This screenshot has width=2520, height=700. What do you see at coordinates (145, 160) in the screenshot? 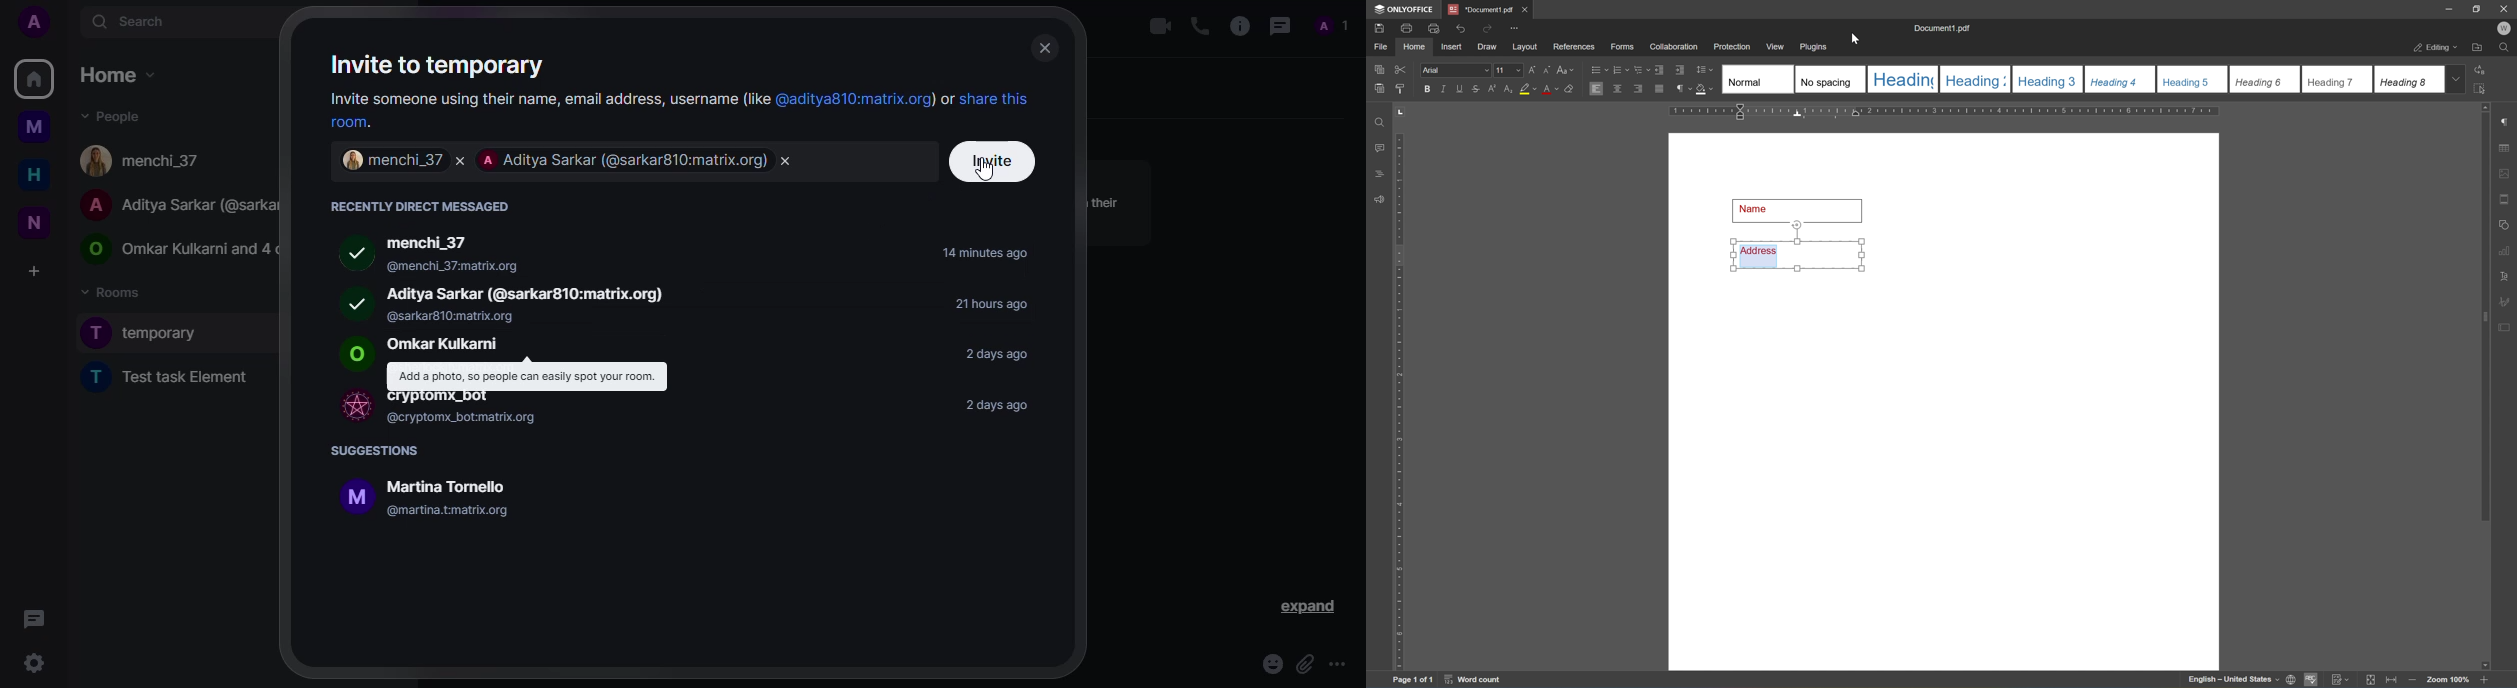
I see `people` at bounding box center [145, 160].